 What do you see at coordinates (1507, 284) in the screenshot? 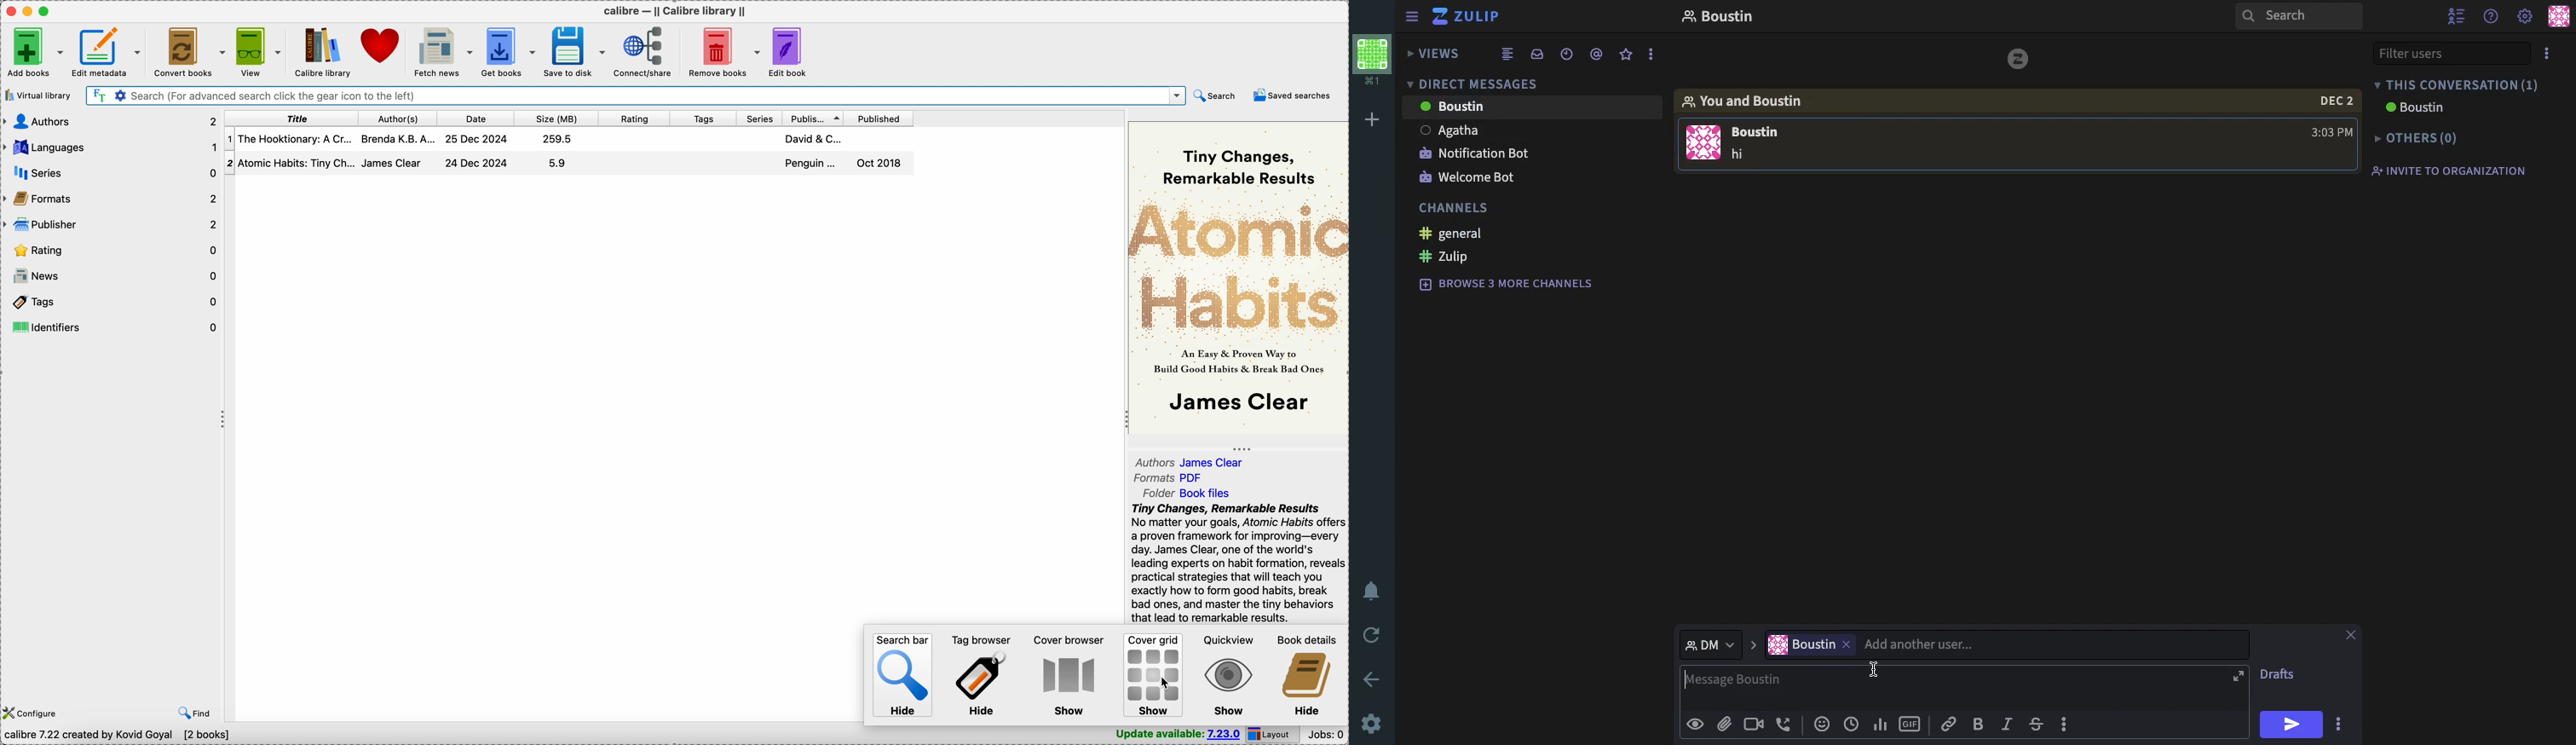
I see `browse 3 more channels` at bounding box center [1507, 284].